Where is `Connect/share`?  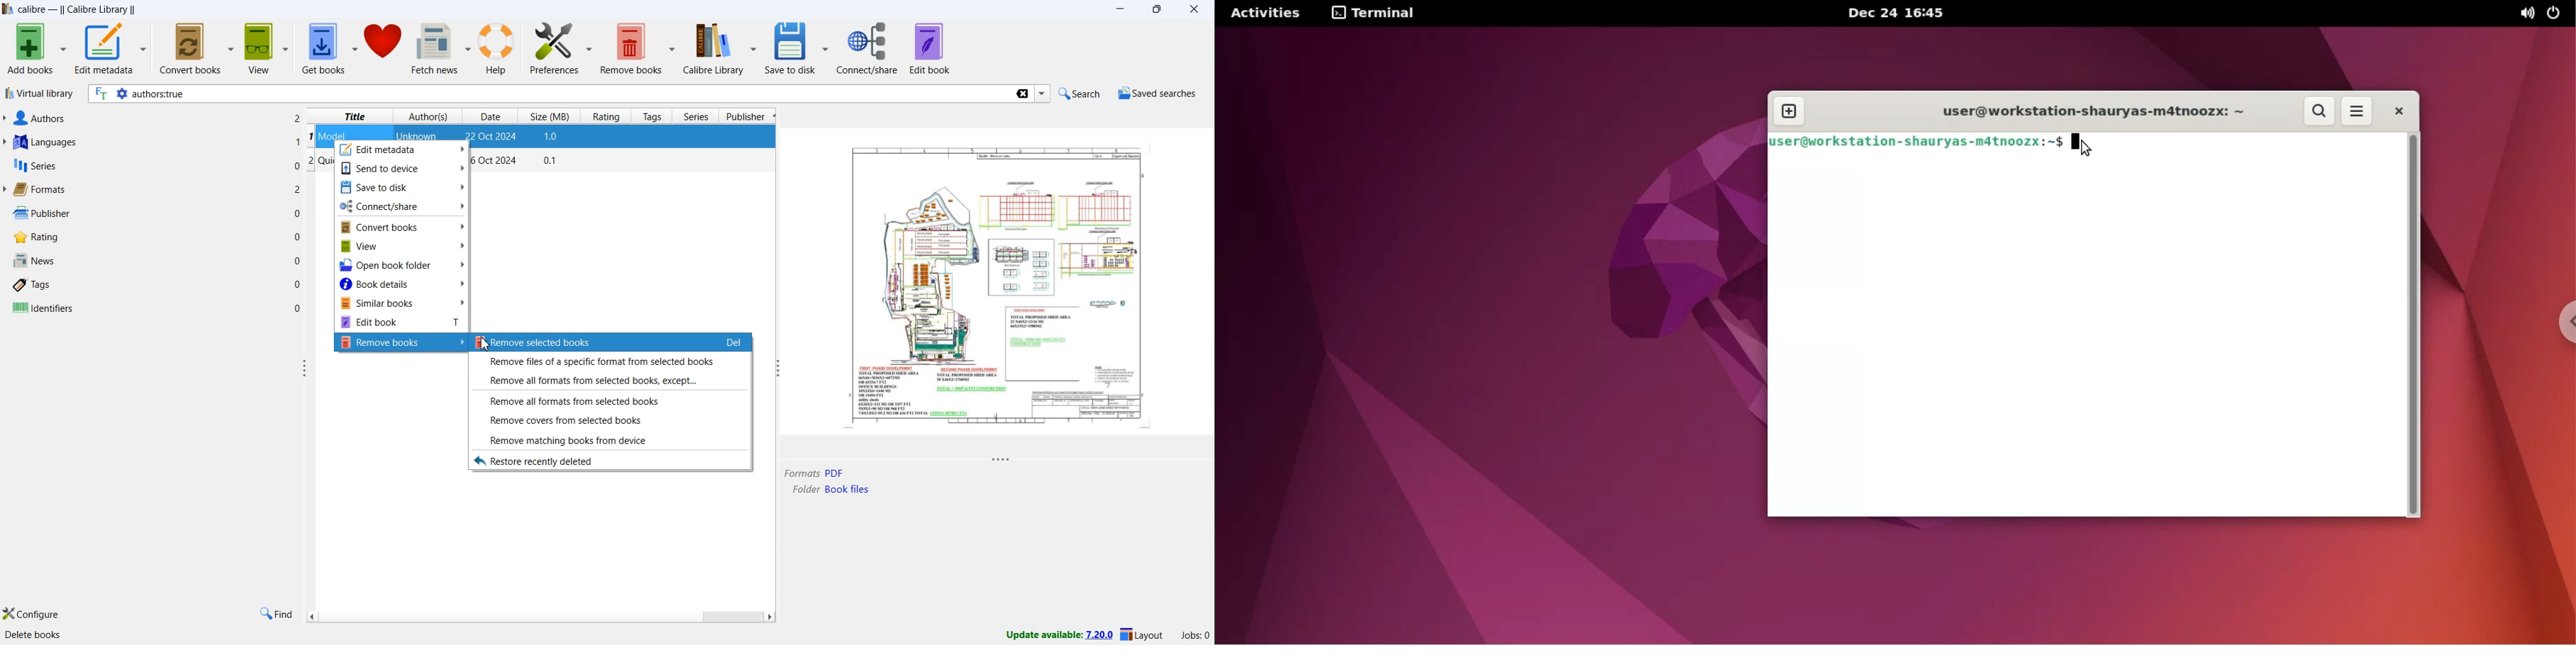 Connect/share is located at coordinates (402, 206).